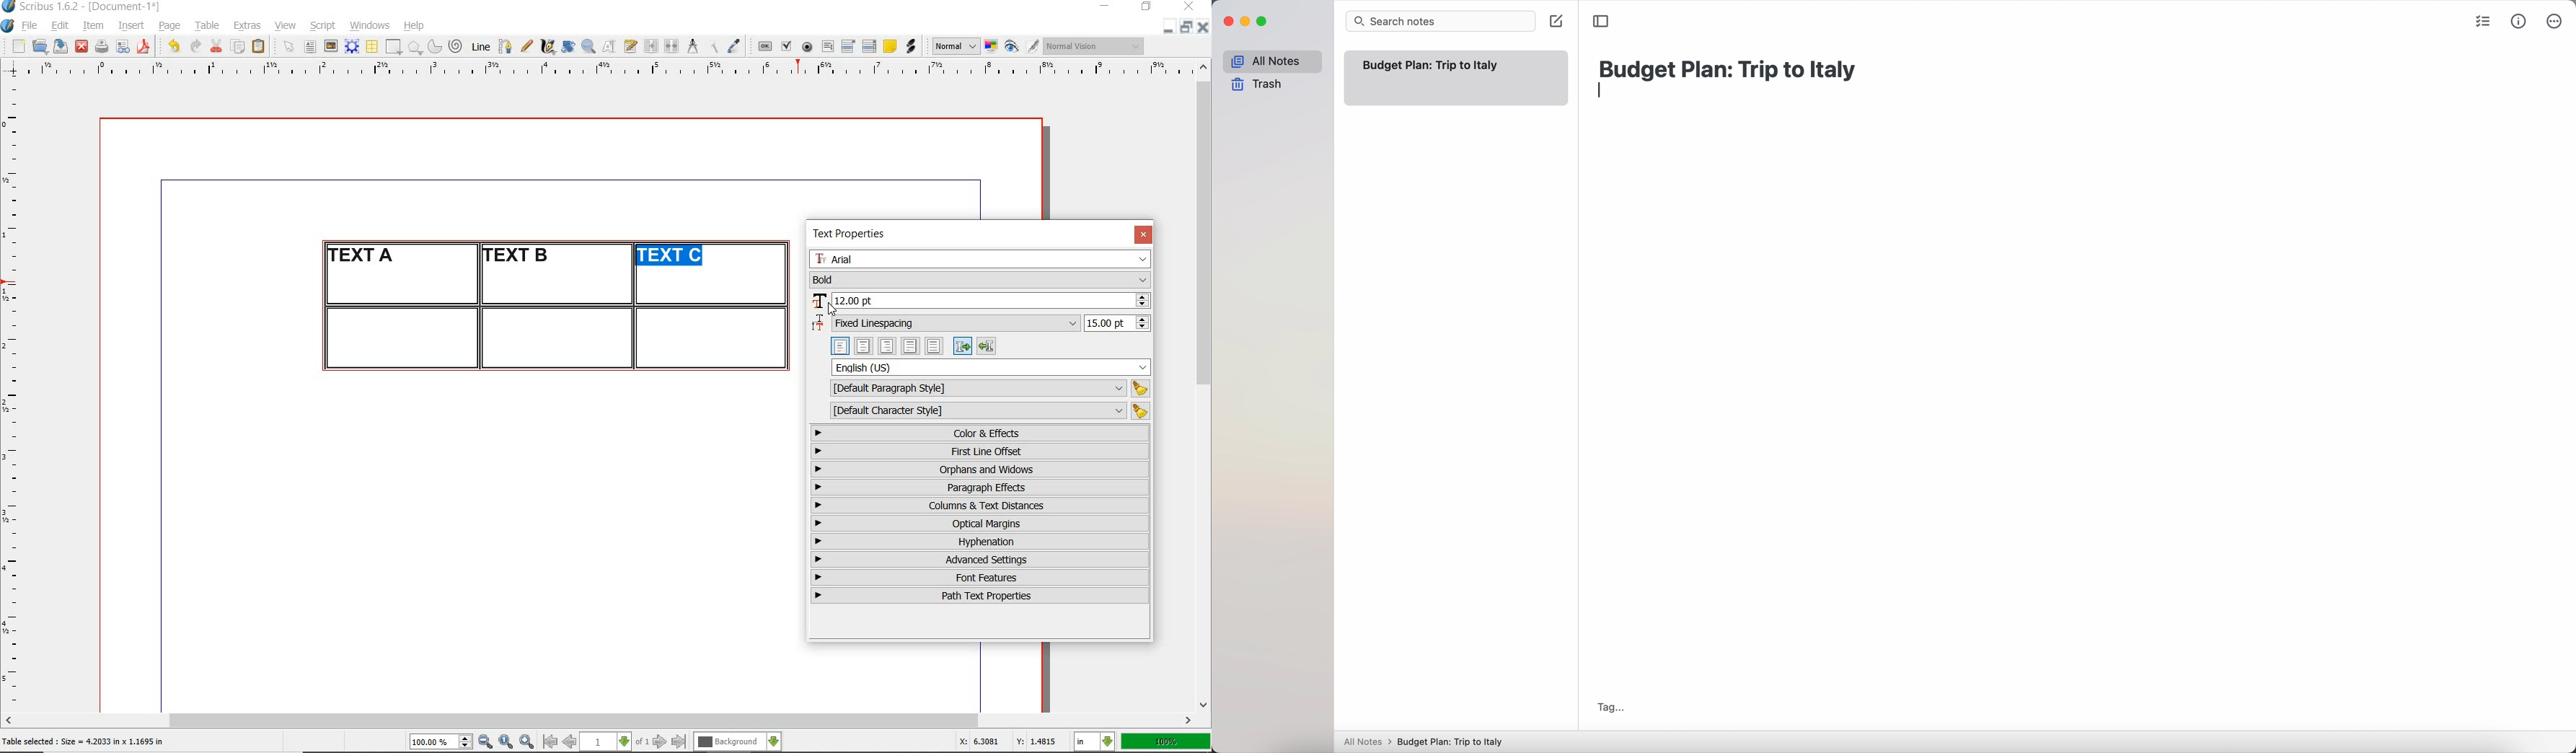 The height and width of the screenshot is (756, 2576). Describe the element at coordinates (569, 742) in the screenshot. I see `go to previous page` at that location.